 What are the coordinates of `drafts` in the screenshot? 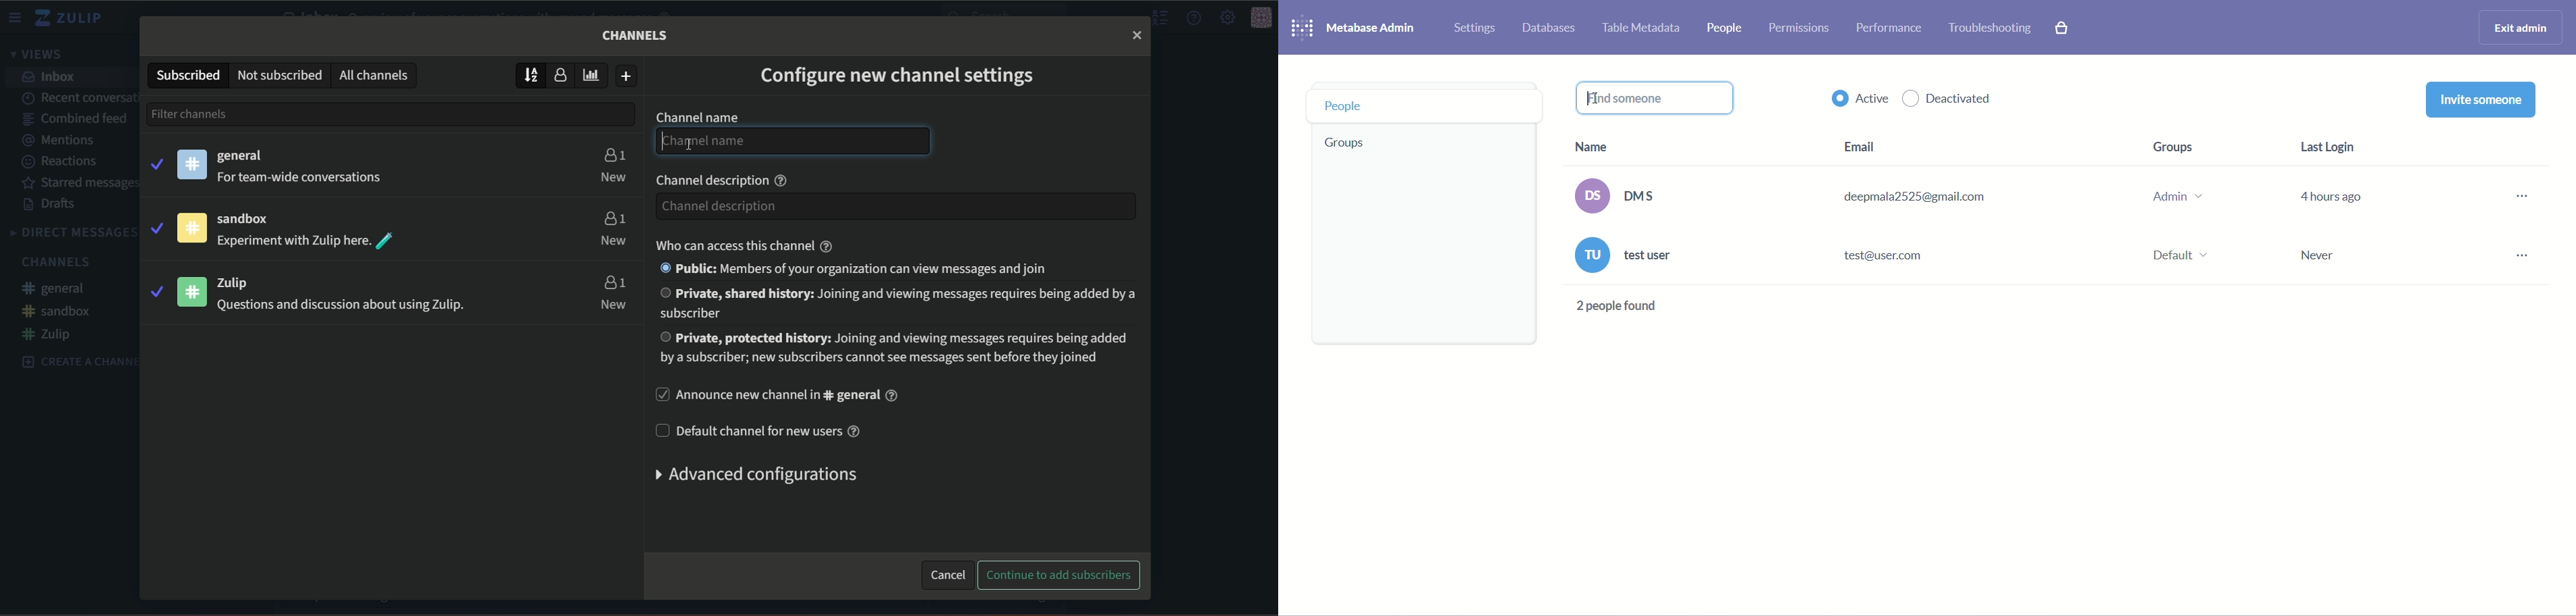 It's located at (52, 205).